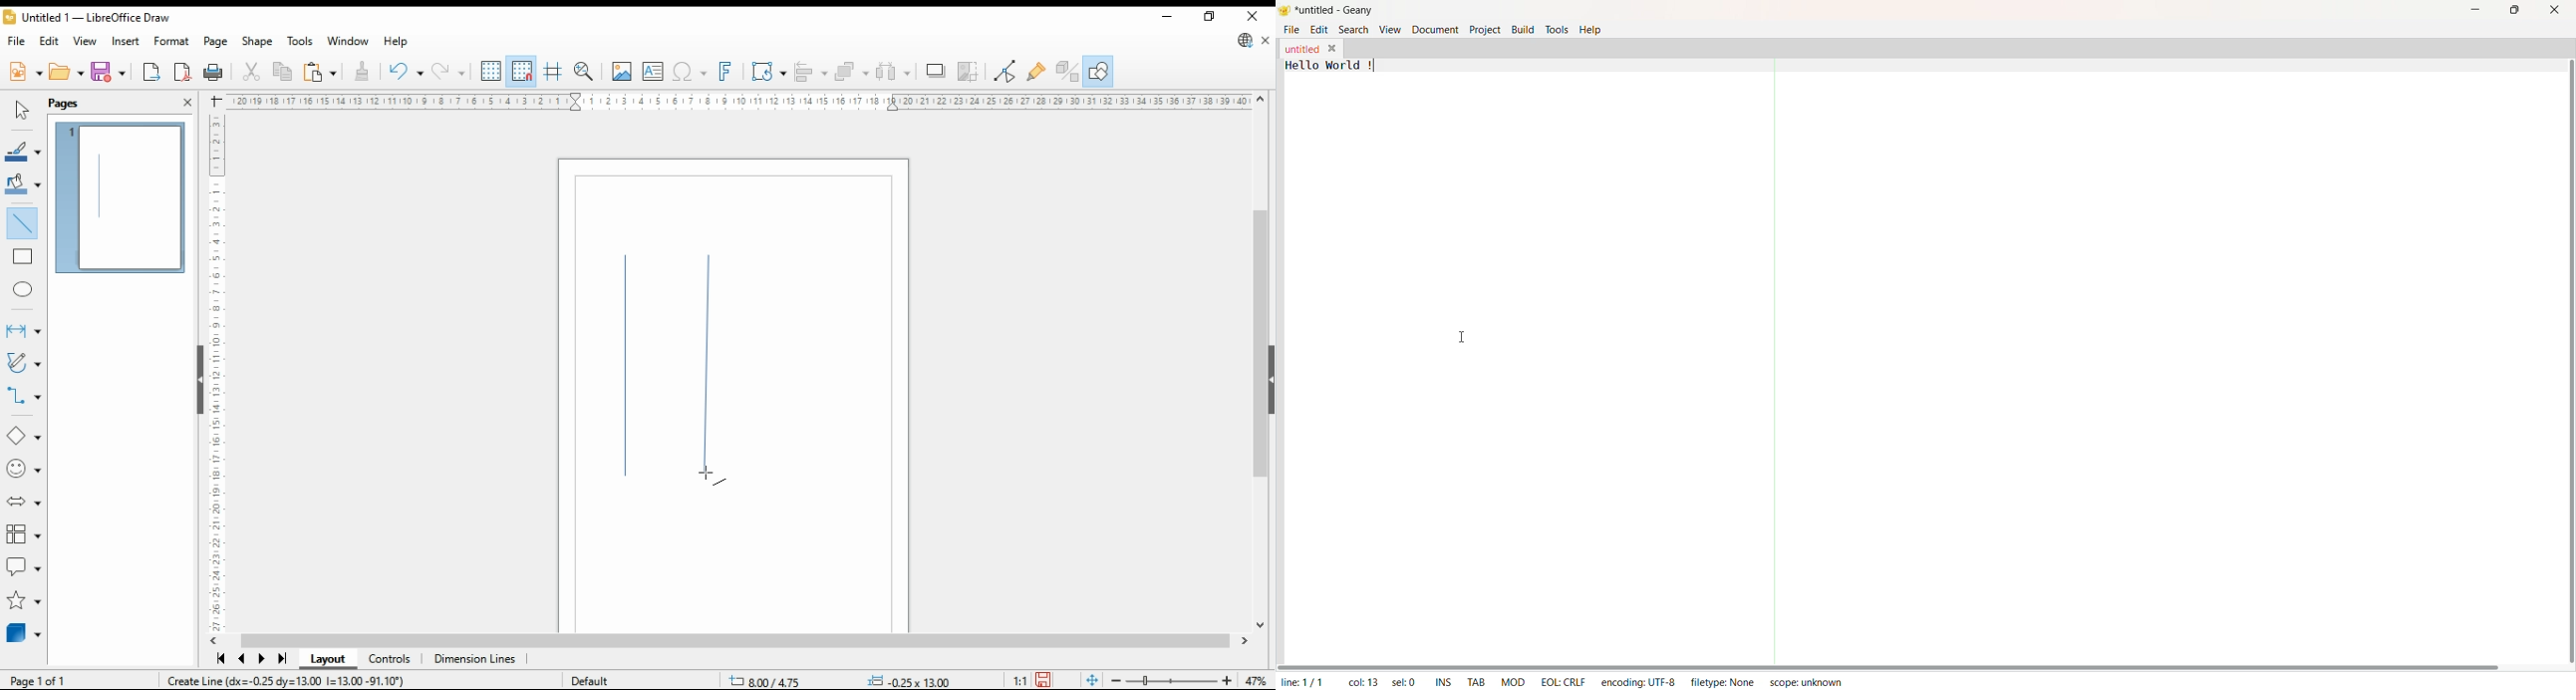 The height and width of the screenshot is (700, 2576). Describe the element at coordinates (1019, 680) in the screenshot. I see `1:1` at that location.